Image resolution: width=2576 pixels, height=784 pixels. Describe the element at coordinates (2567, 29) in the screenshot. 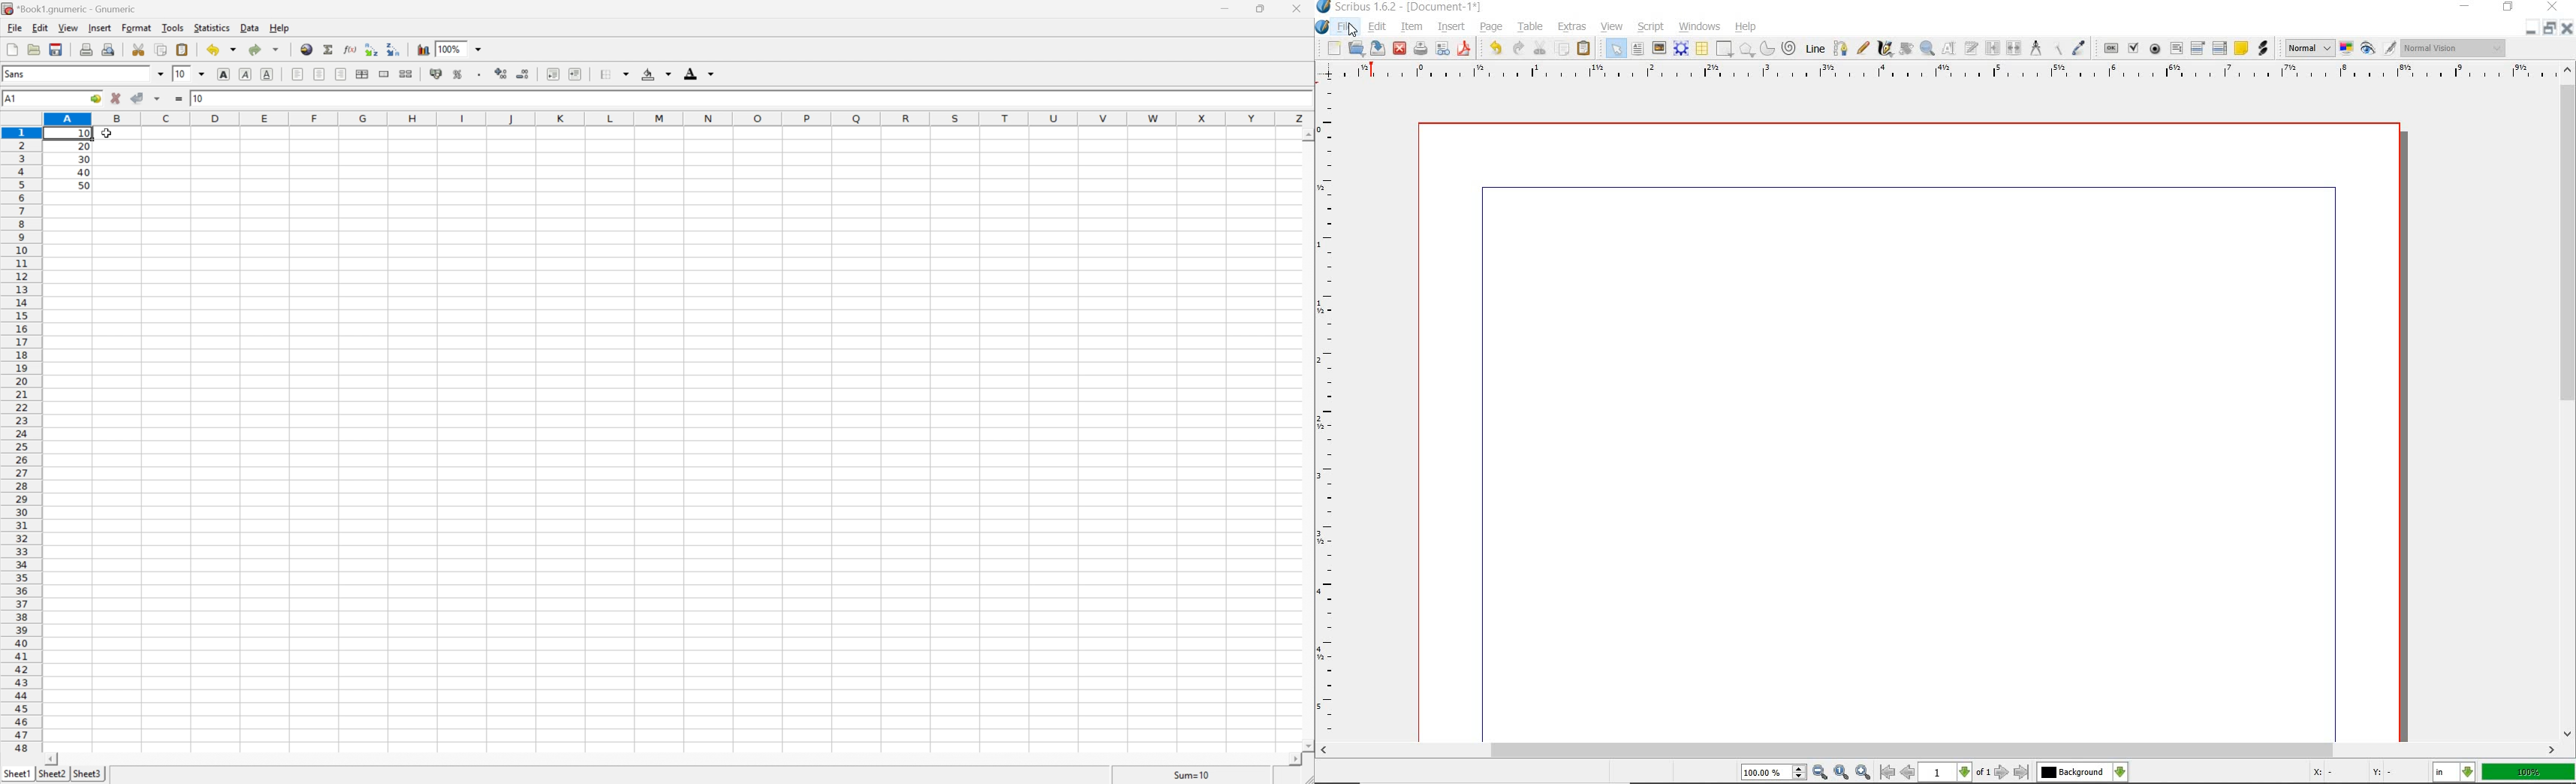

I see `close` at that location.